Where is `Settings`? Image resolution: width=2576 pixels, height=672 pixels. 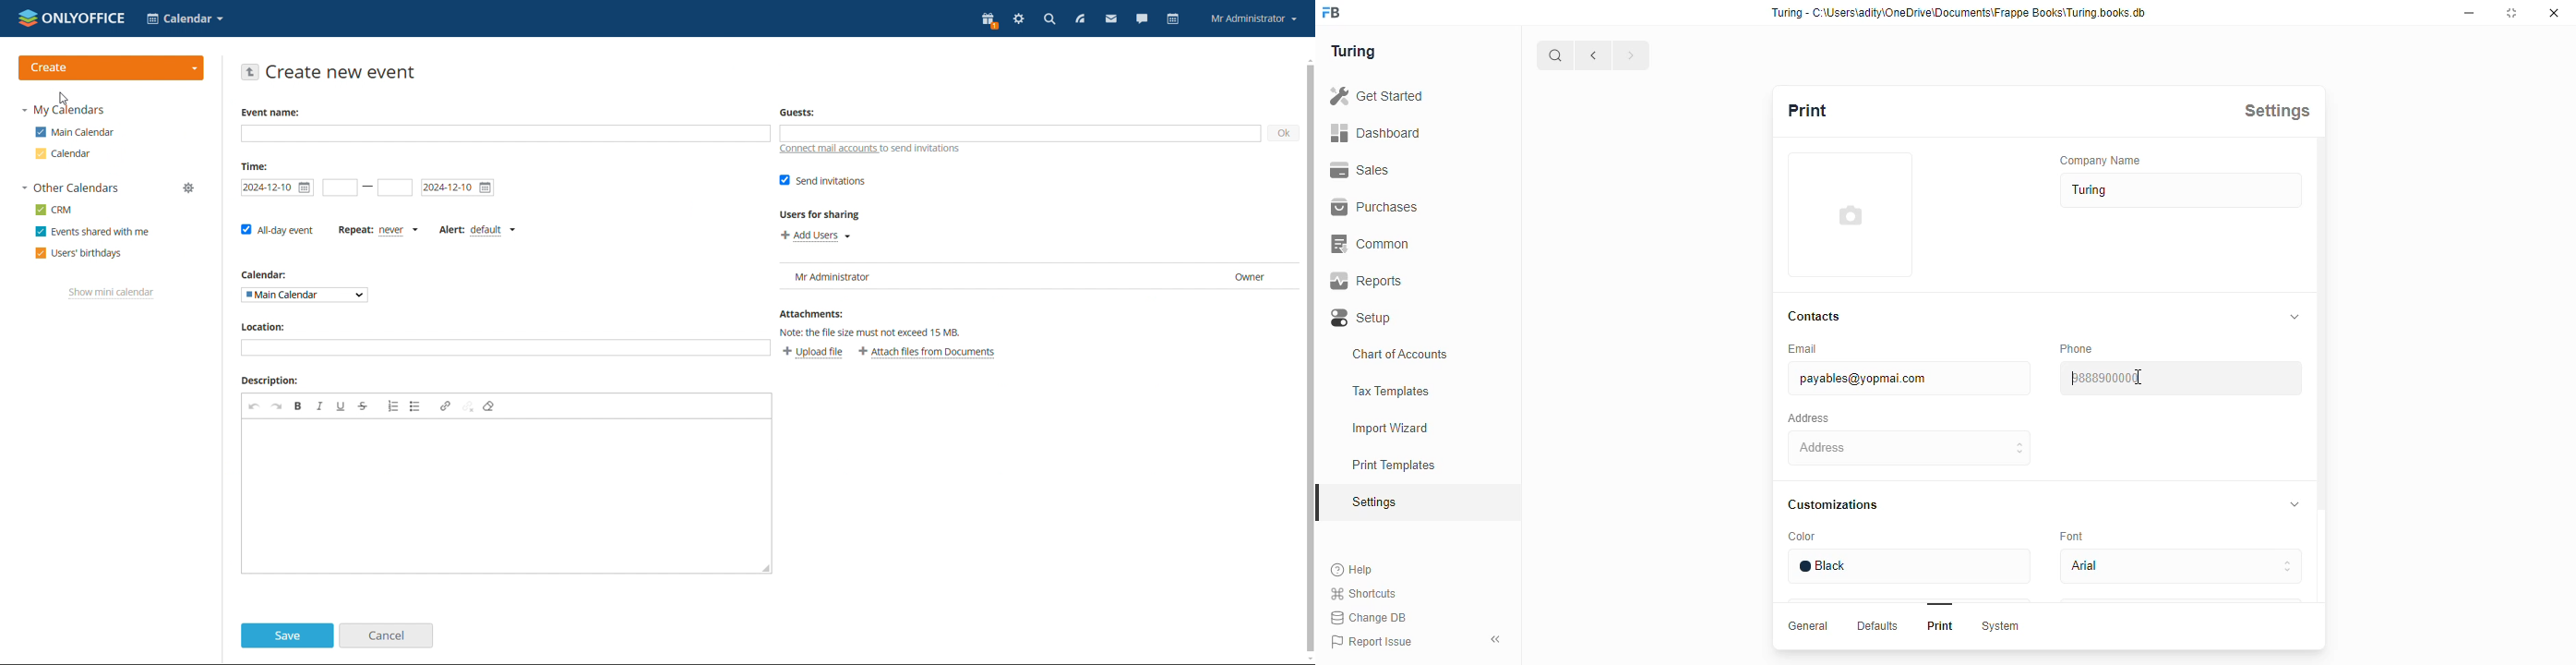 Settings is located at coordinates (2276, 111).